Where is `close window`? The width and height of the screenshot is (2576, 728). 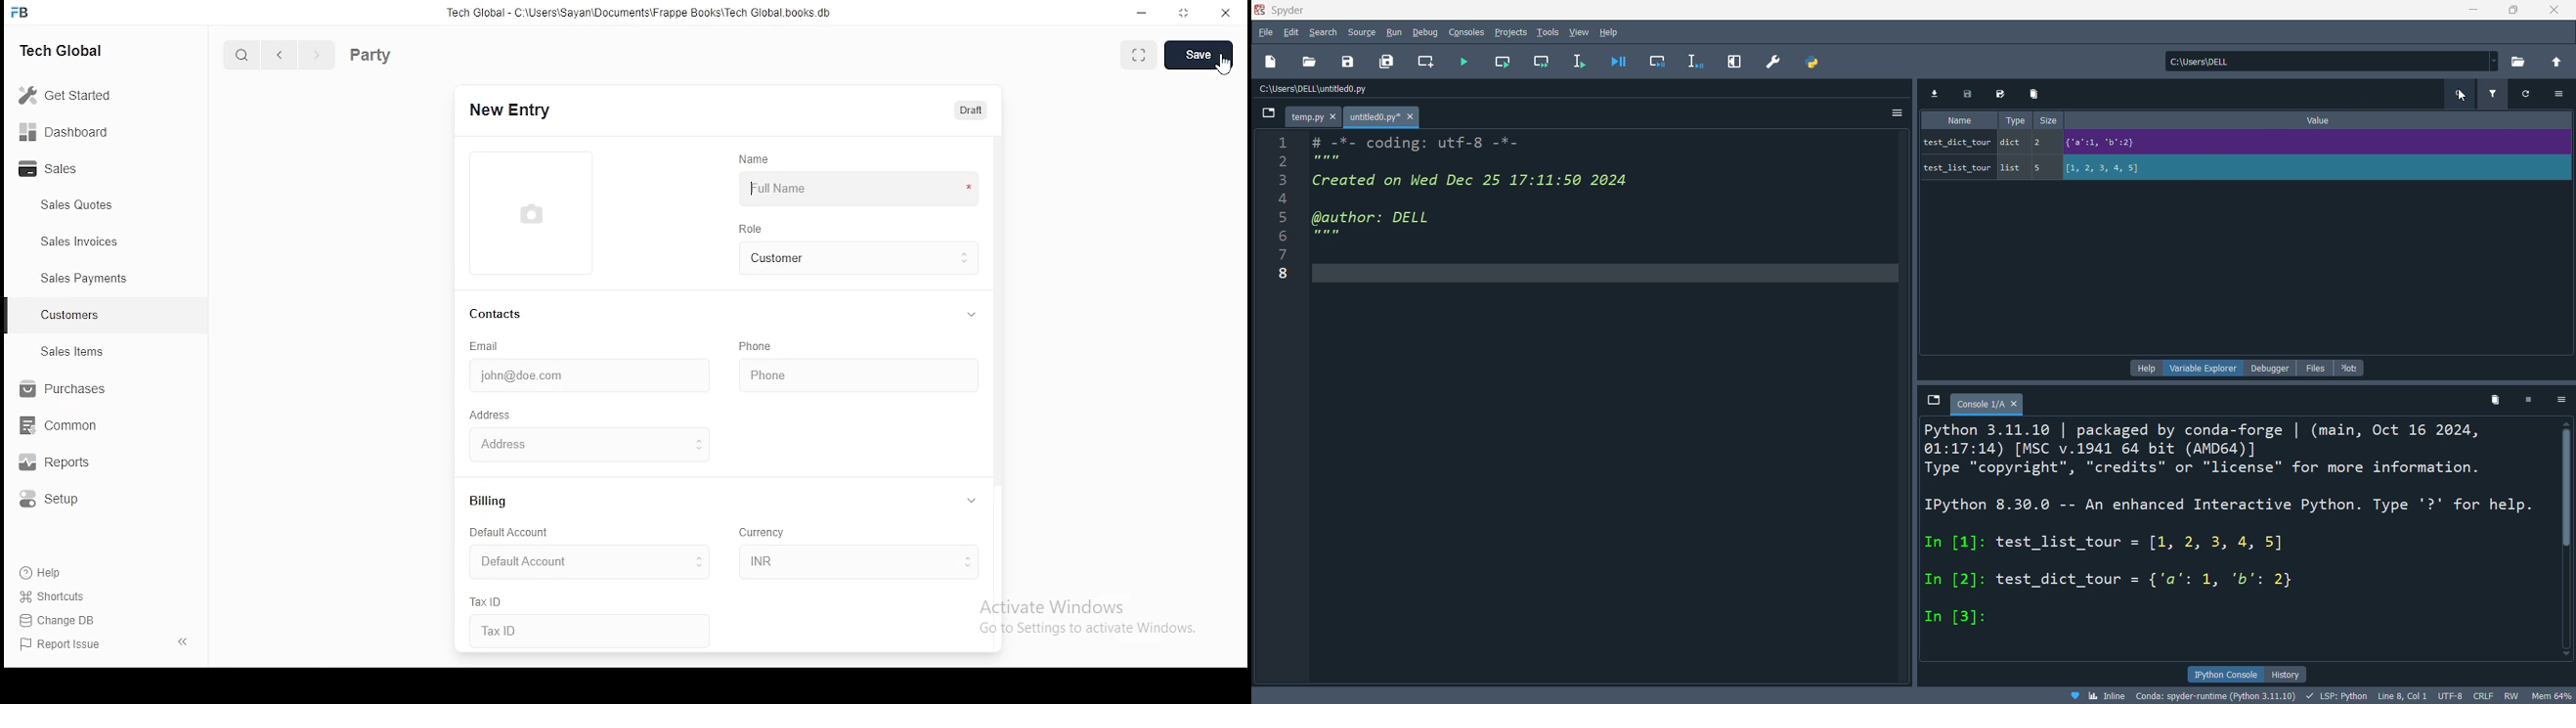 close window is located at coordinates (1223, 14).